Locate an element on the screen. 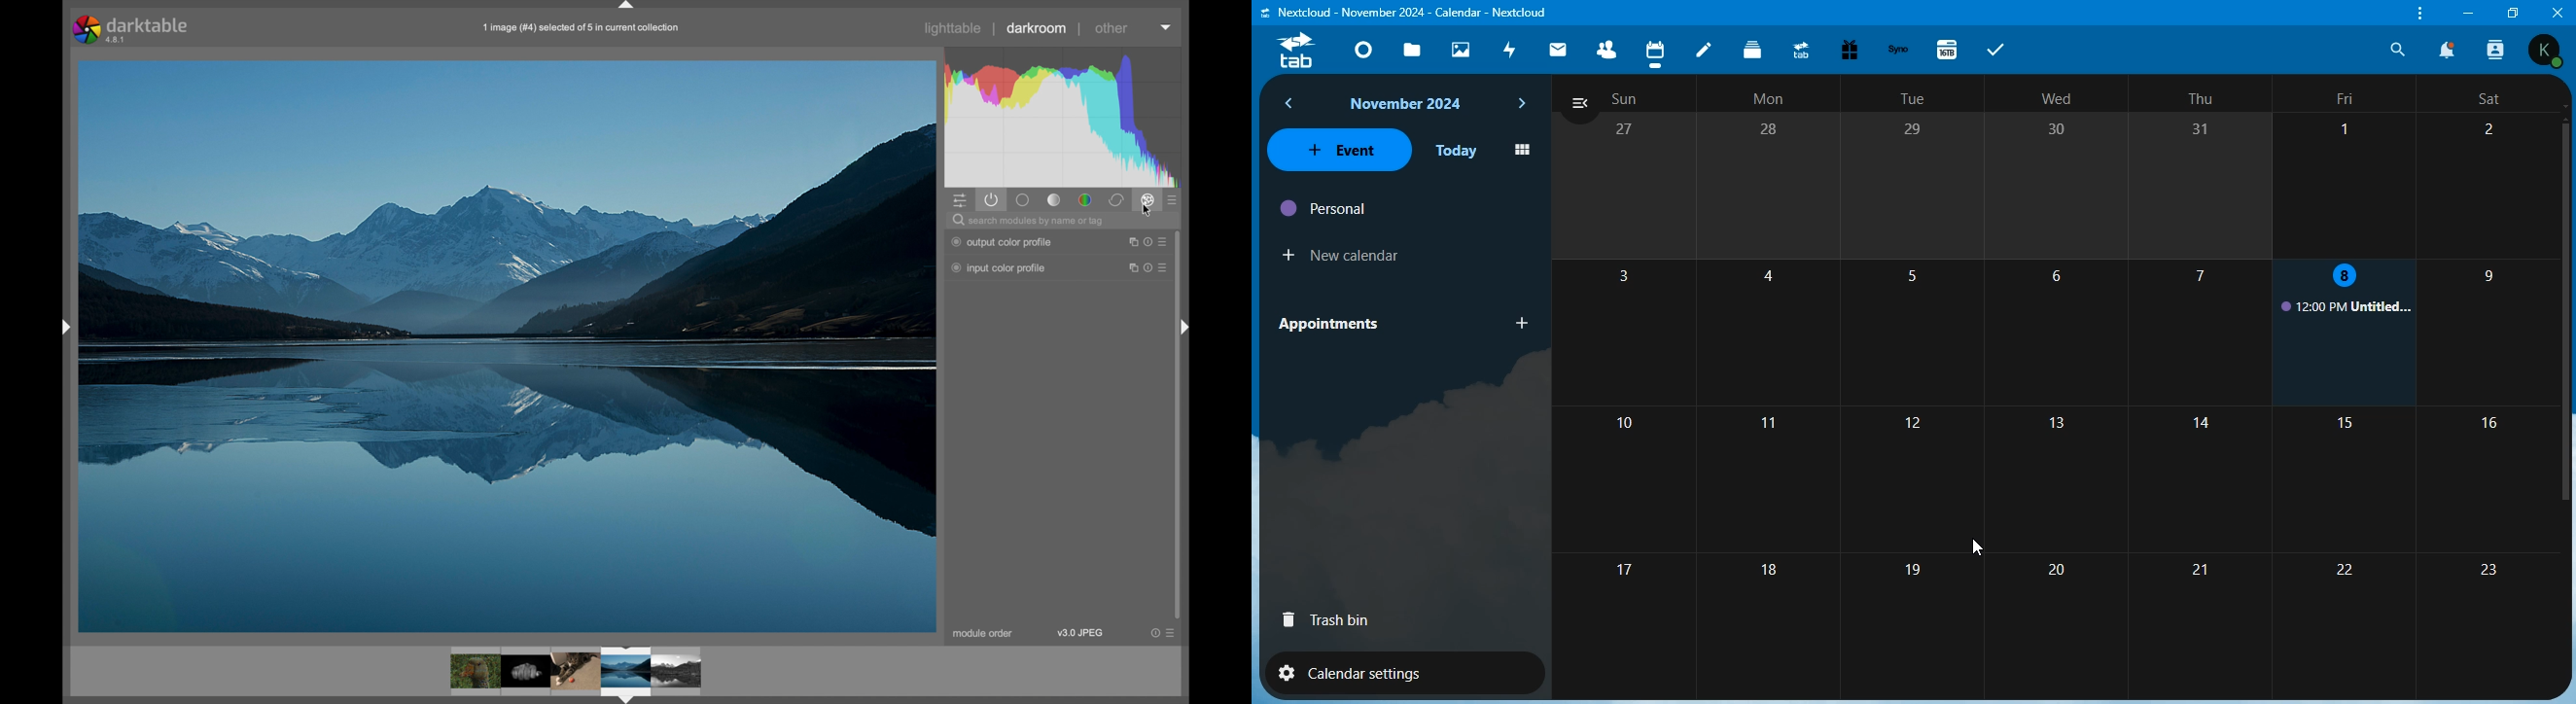 The height and width of the screenshot is (728, 2576). next is located at coordinates (1522, 105).